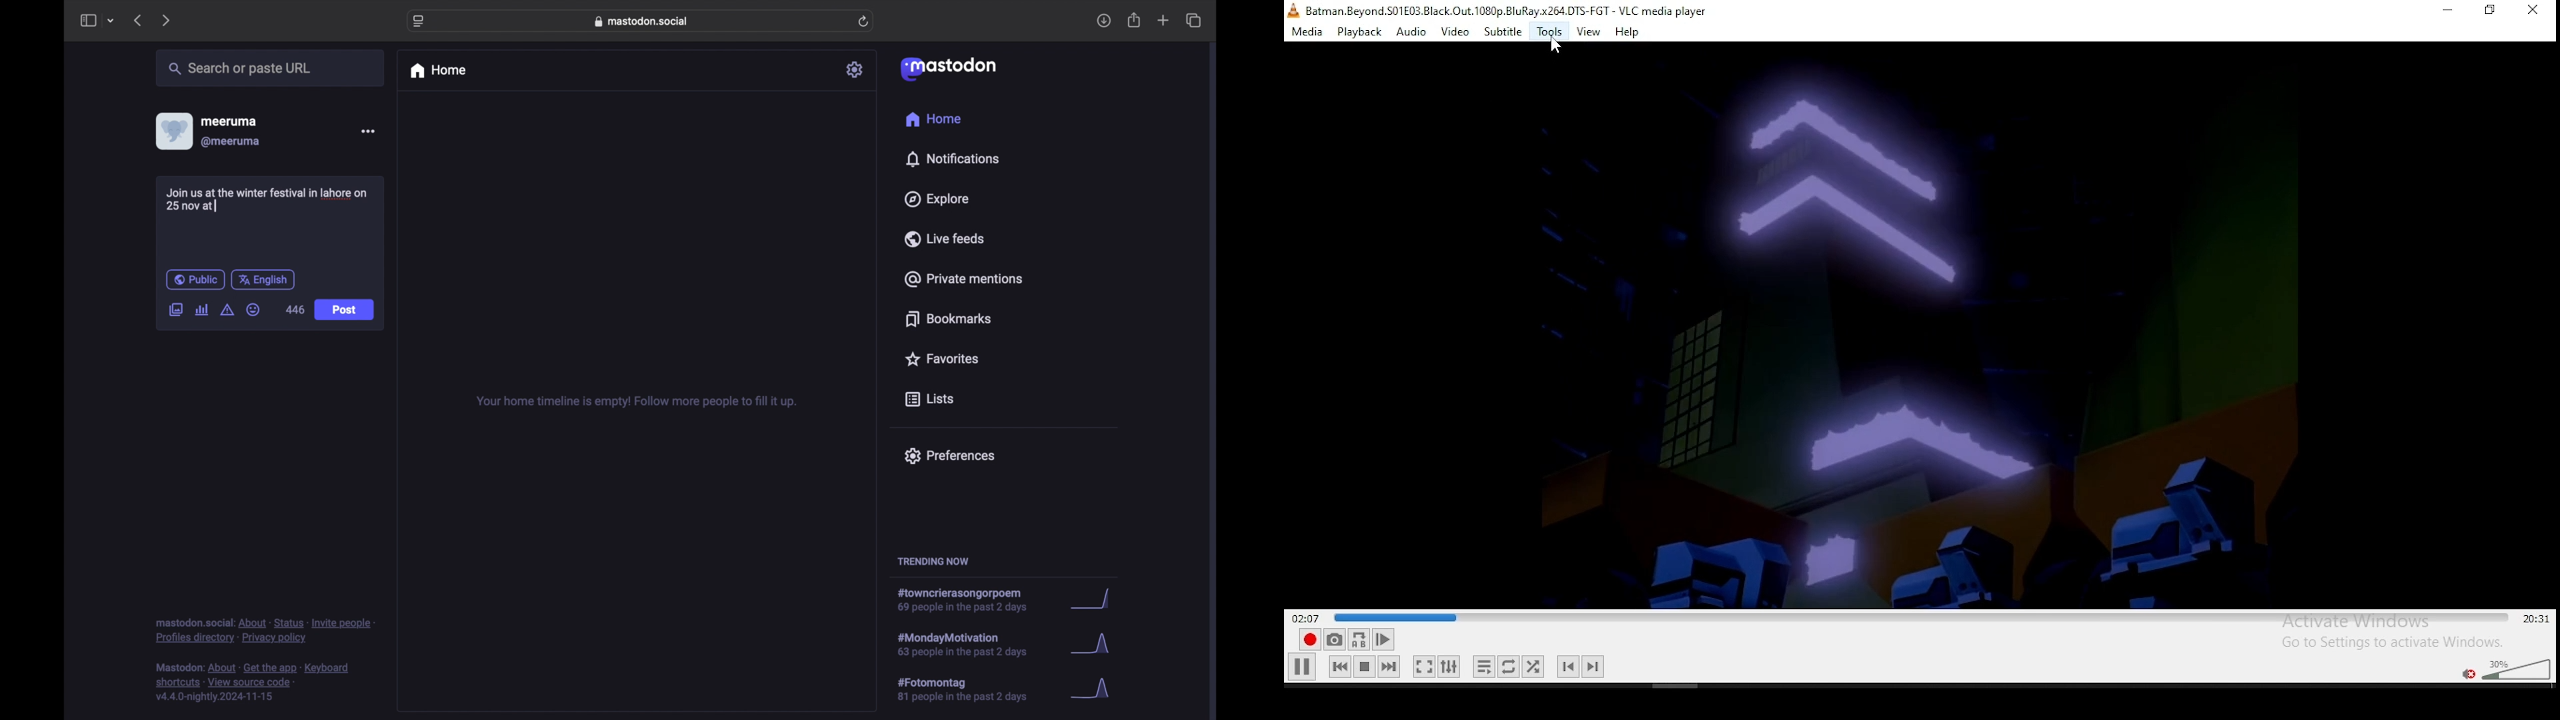 The width and height of the screenshot is (2576, 728). I want to click on random, so click(1533, 667).